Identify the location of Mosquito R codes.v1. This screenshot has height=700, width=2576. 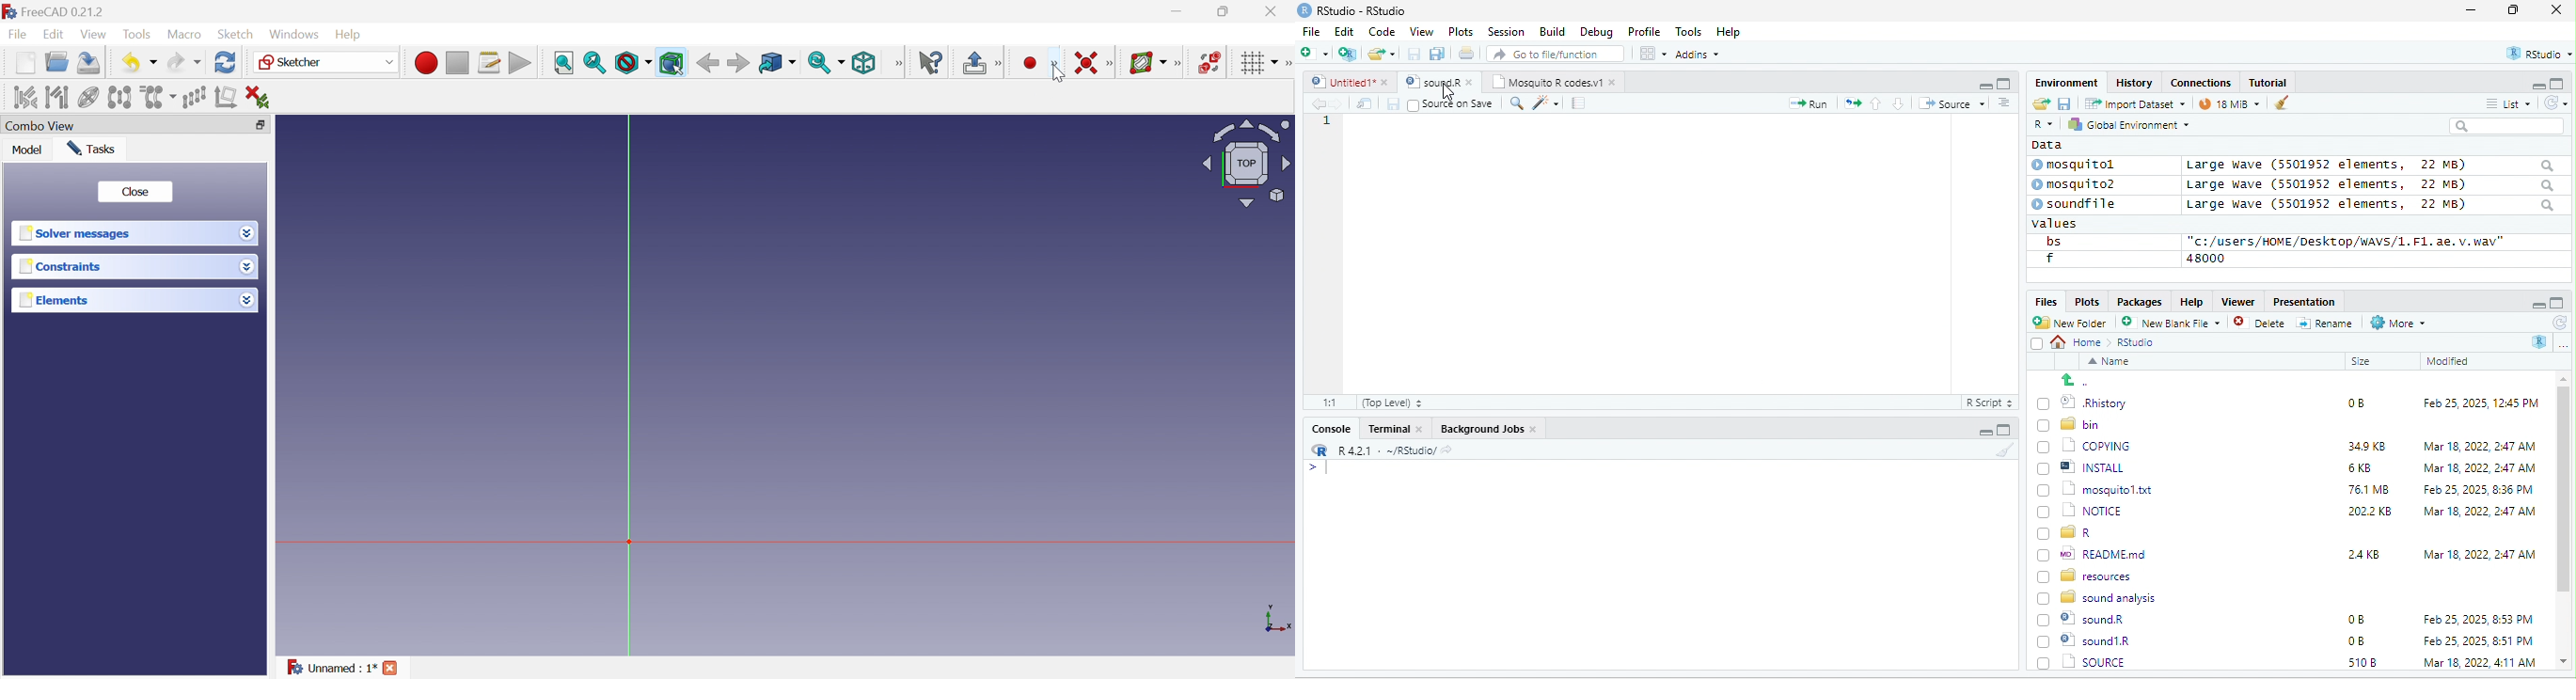
(1555, 82).